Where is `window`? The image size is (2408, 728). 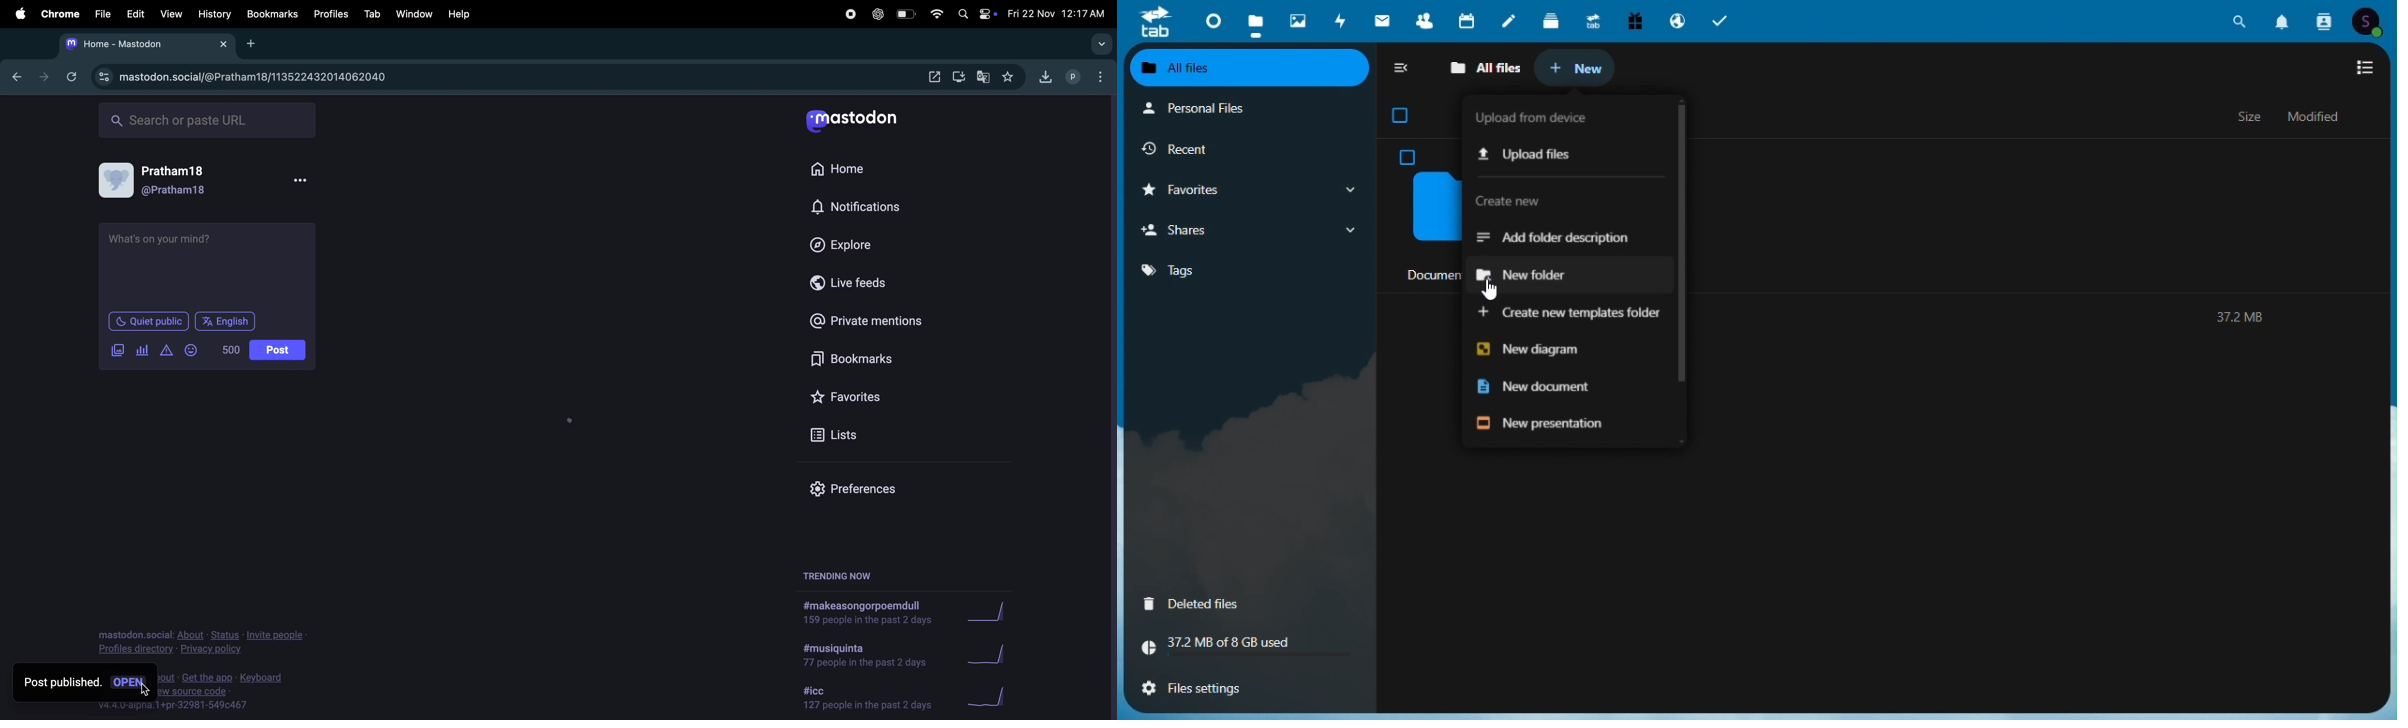
window is located at coordinates (414, 12).